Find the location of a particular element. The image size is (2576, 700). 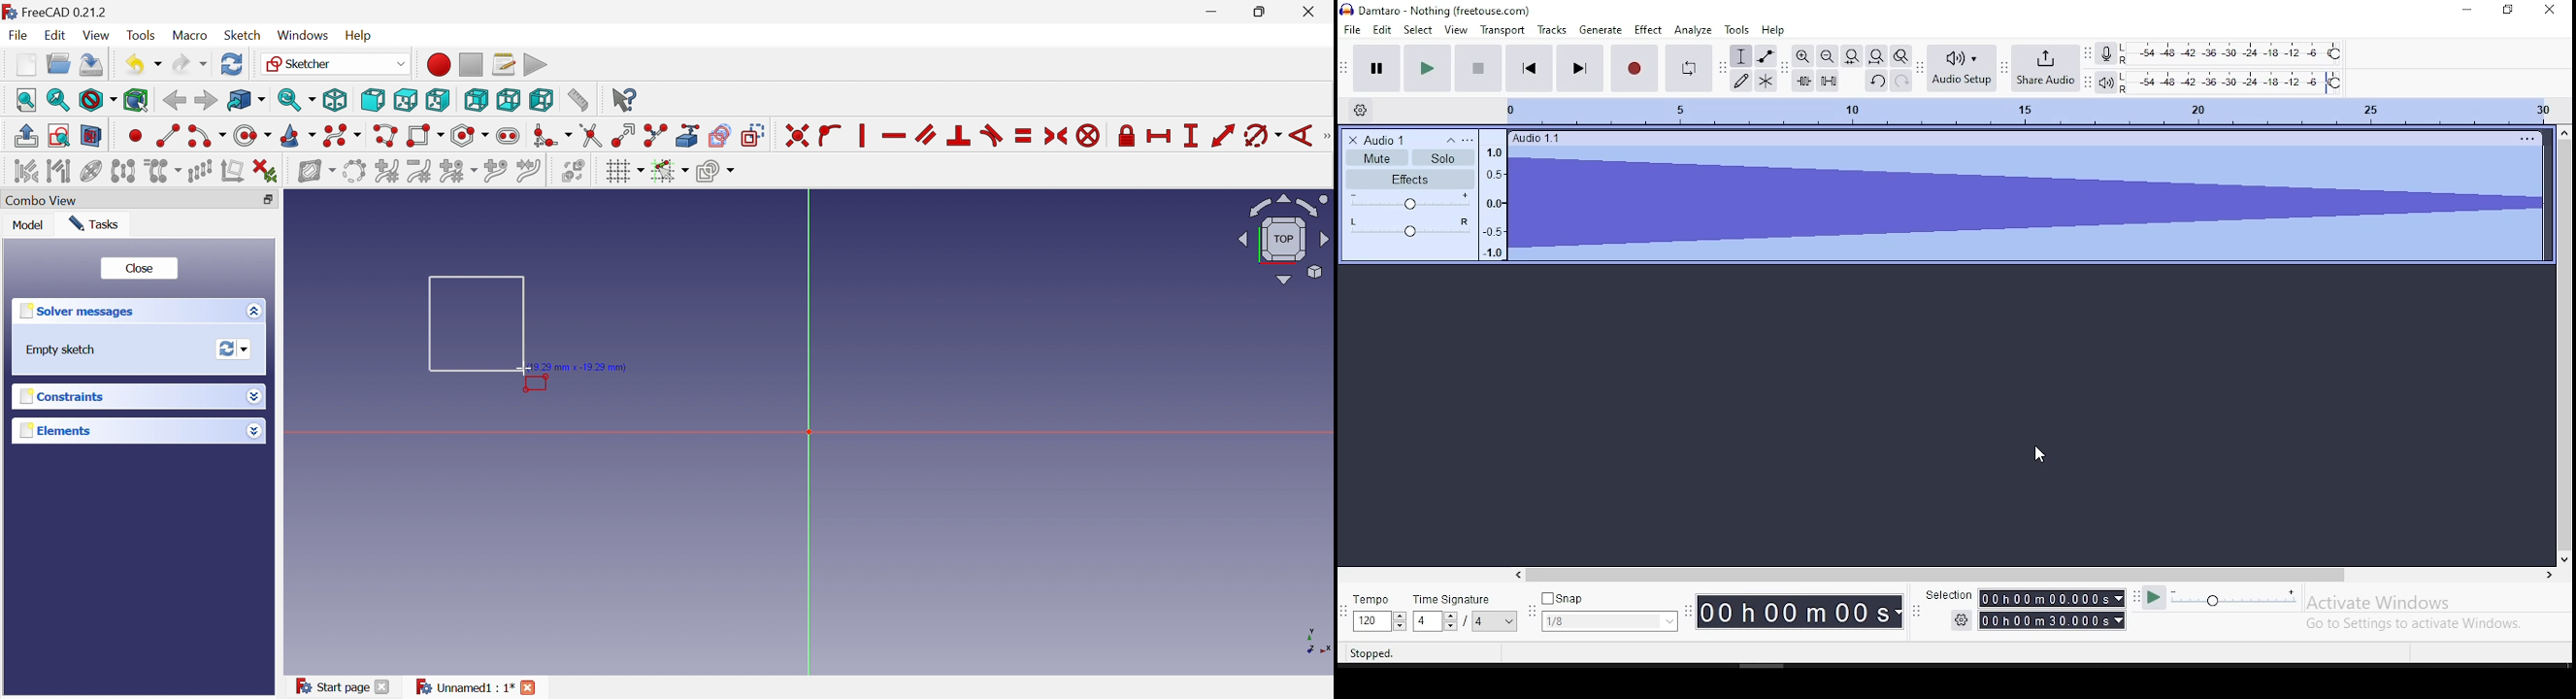

Constrain coincident is located at coordinates (797, 136).